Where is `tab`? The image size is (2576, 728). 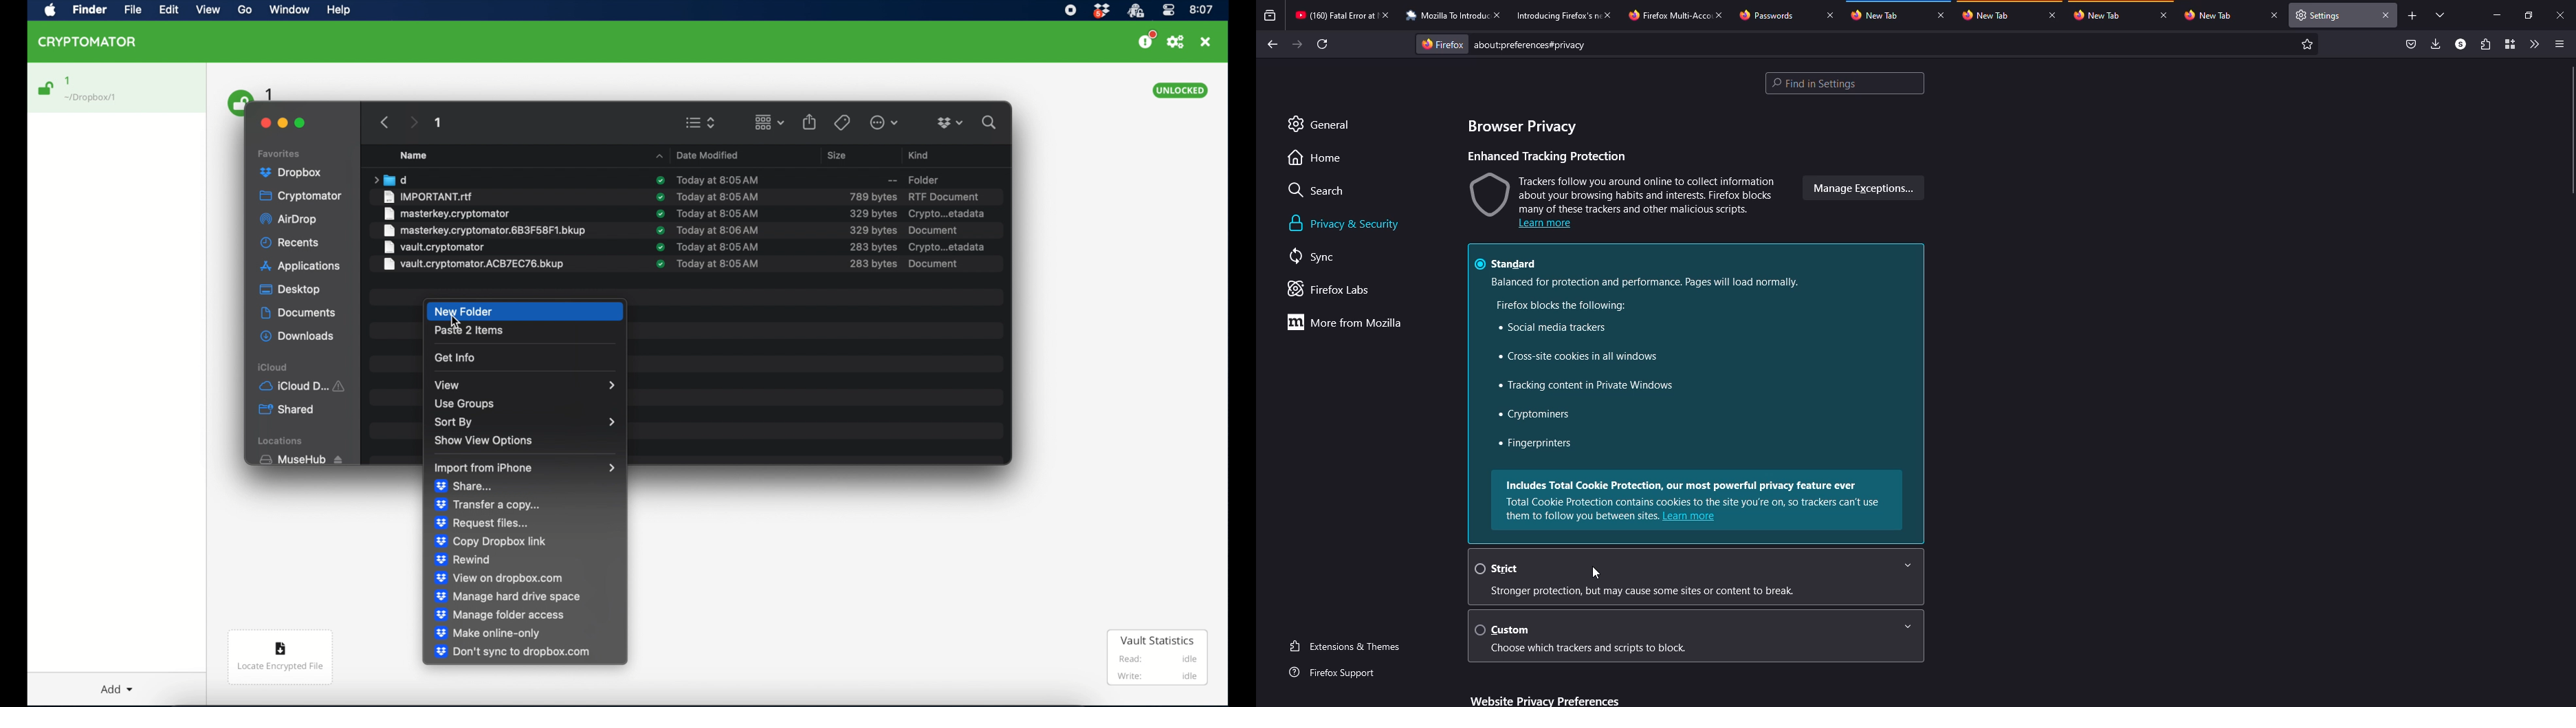
tab is located at coordinates (2209, 15).